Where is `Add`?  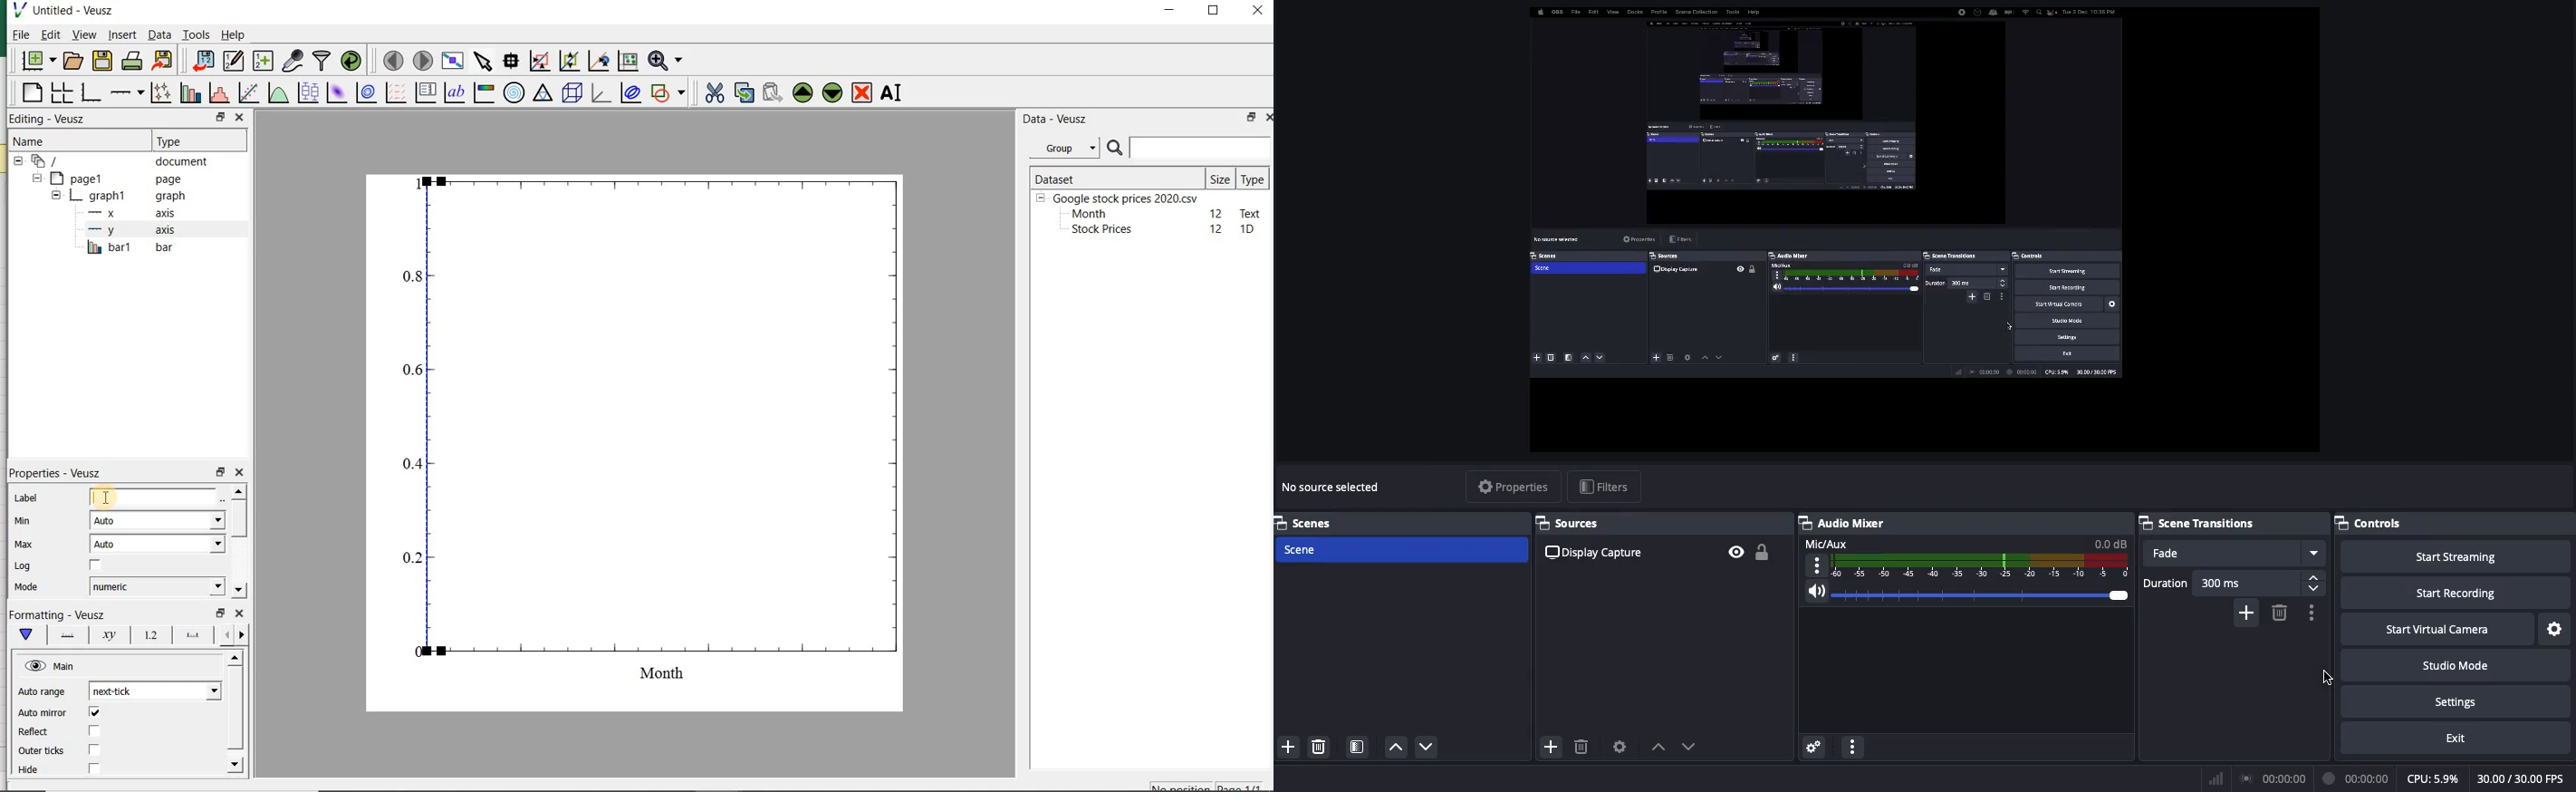
Add is located at coordinates (1552, 746).